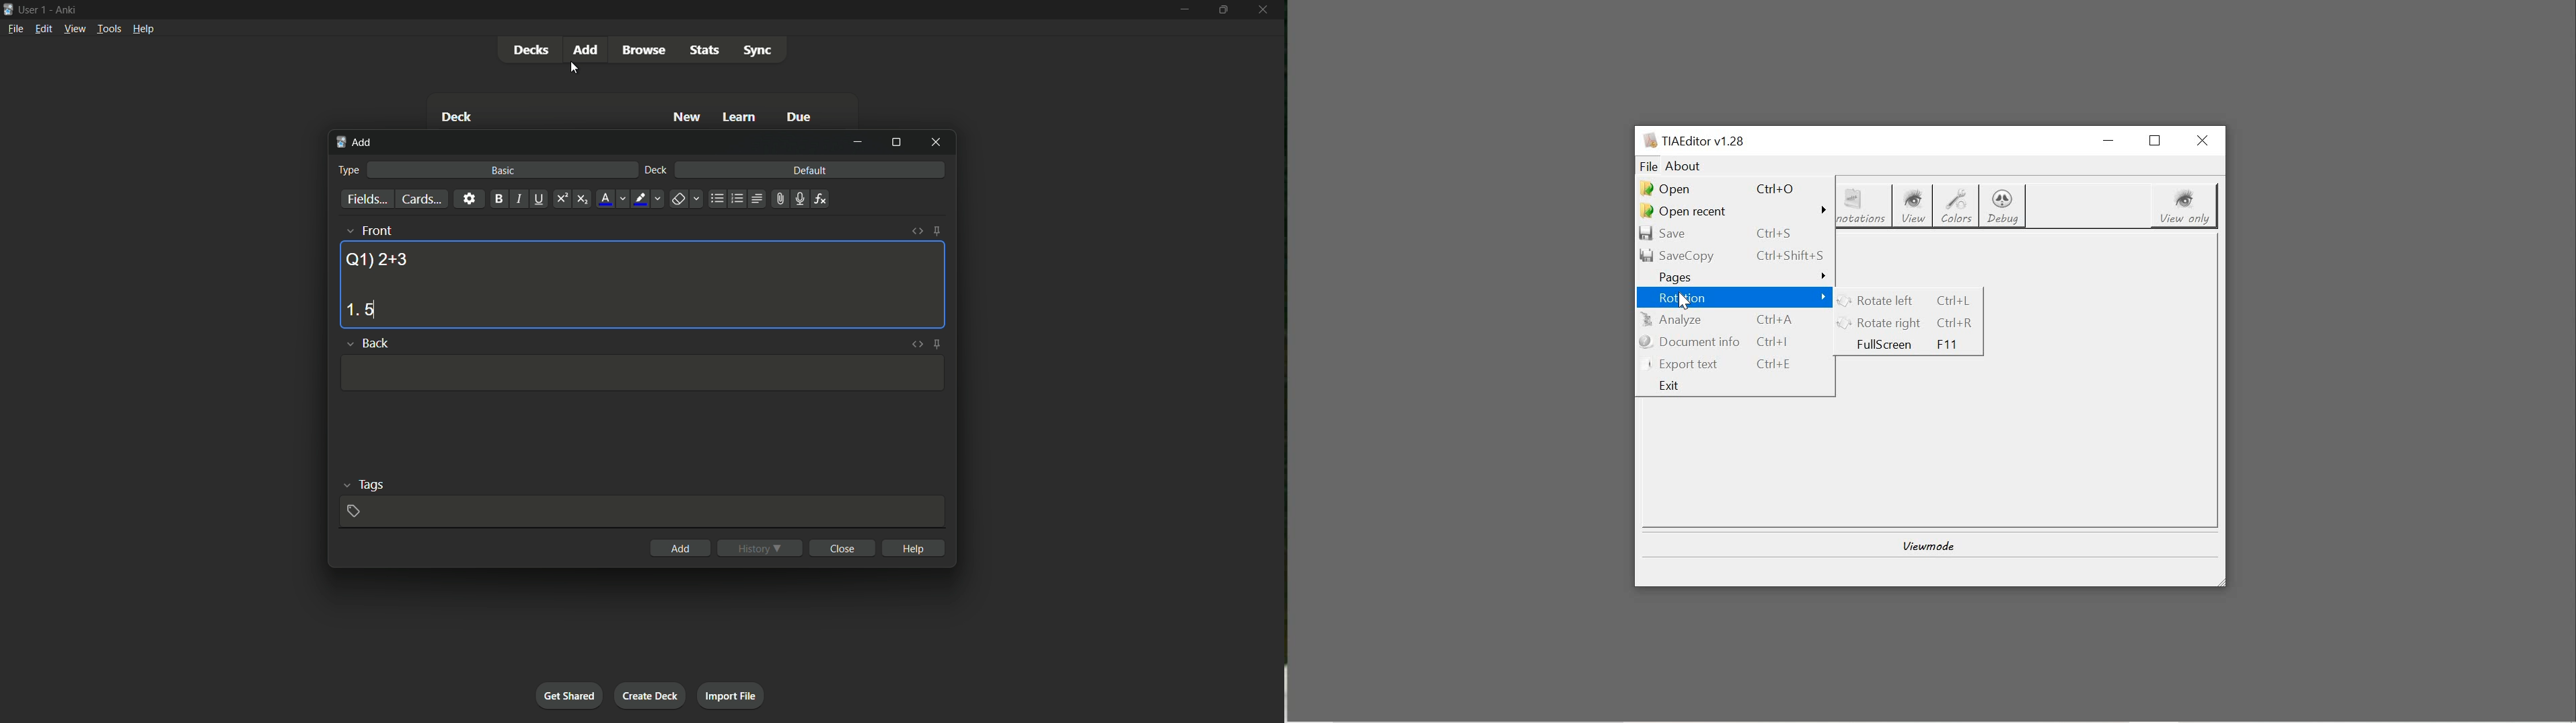 This screenshot has height=728, width=2576. What do you see at coordinates (758, 51) in the screenshot?
I see `sync` at bounding box center [758, 51].